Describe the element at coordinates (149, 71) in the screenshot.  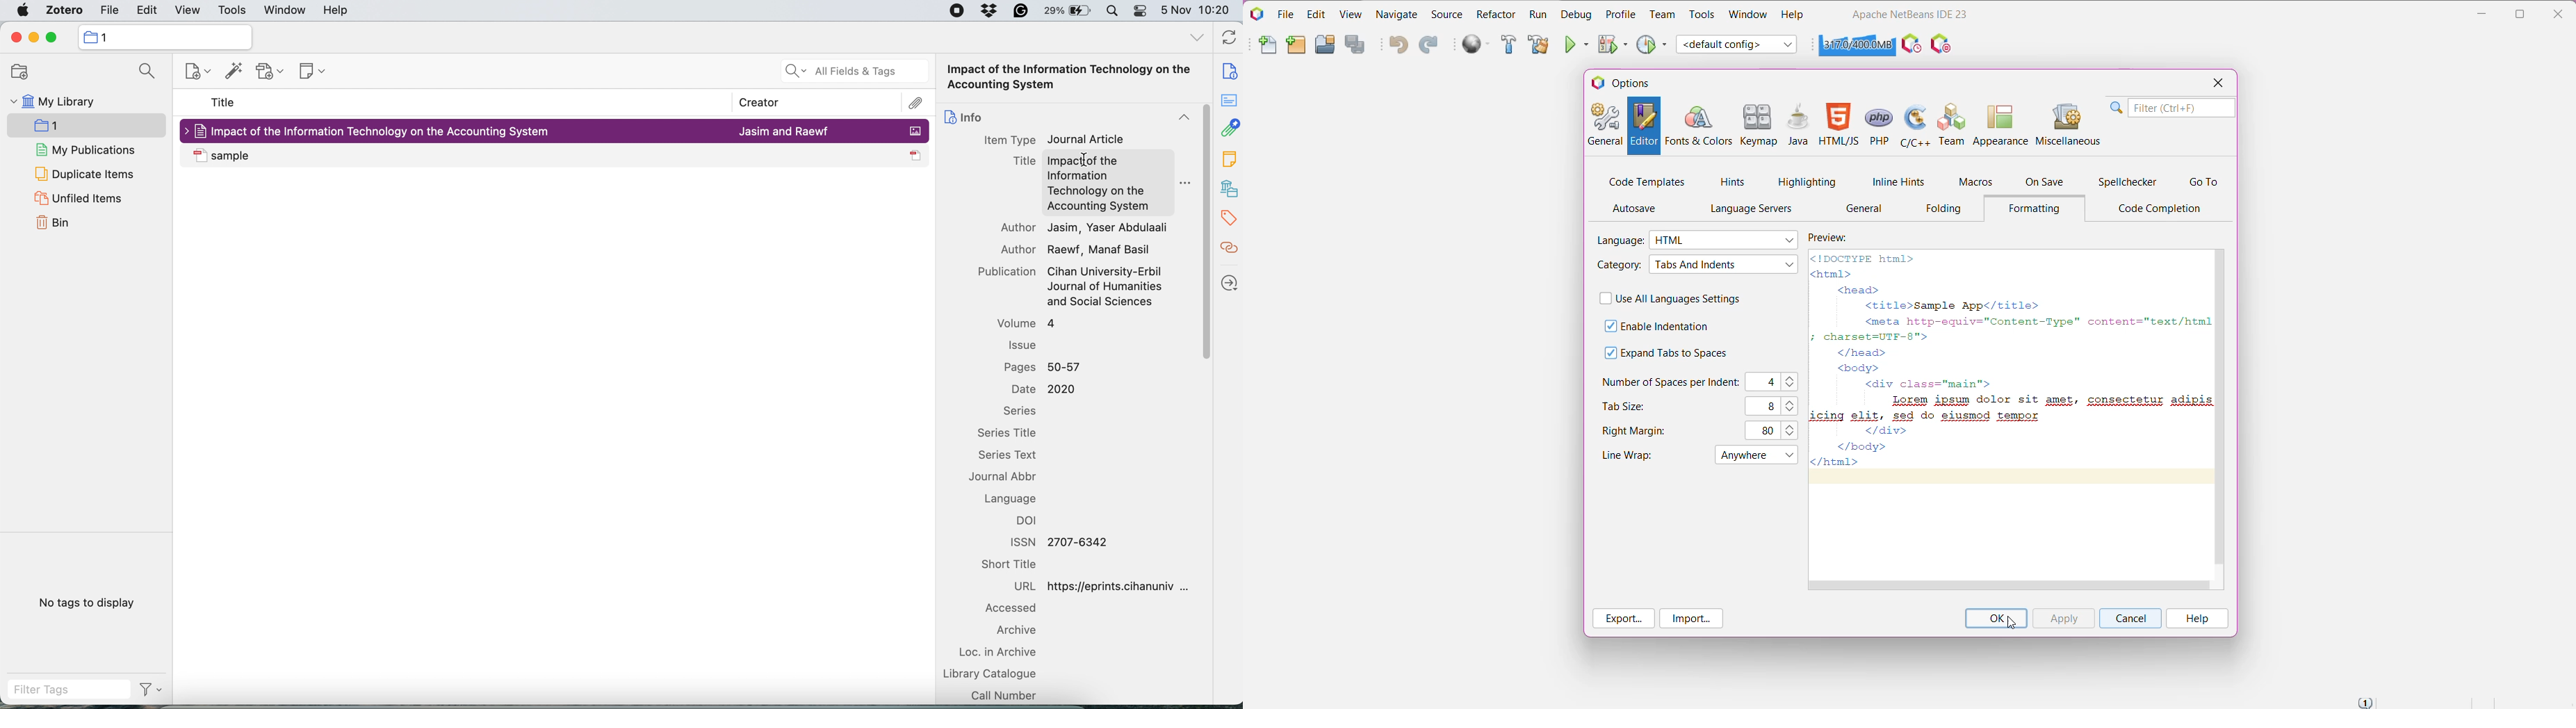
I see `search` at that location.